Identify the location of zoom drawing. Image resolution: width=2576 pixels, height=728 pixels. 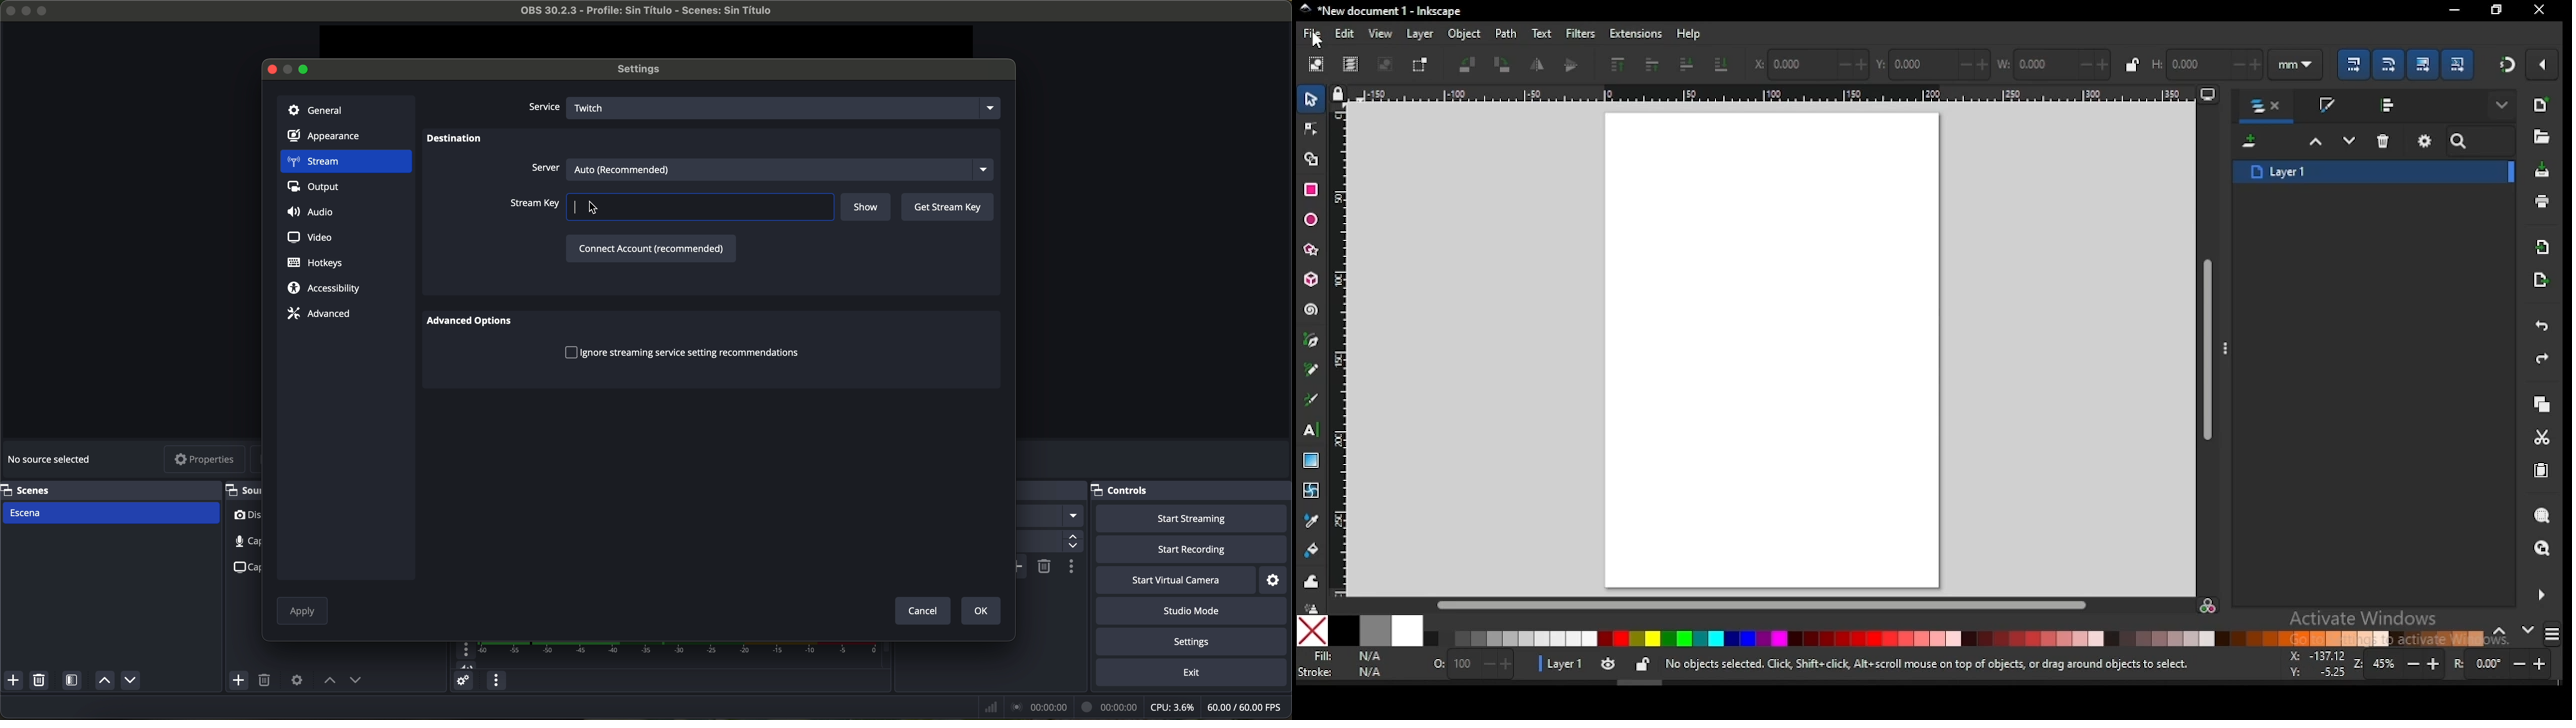
(2543, 550).